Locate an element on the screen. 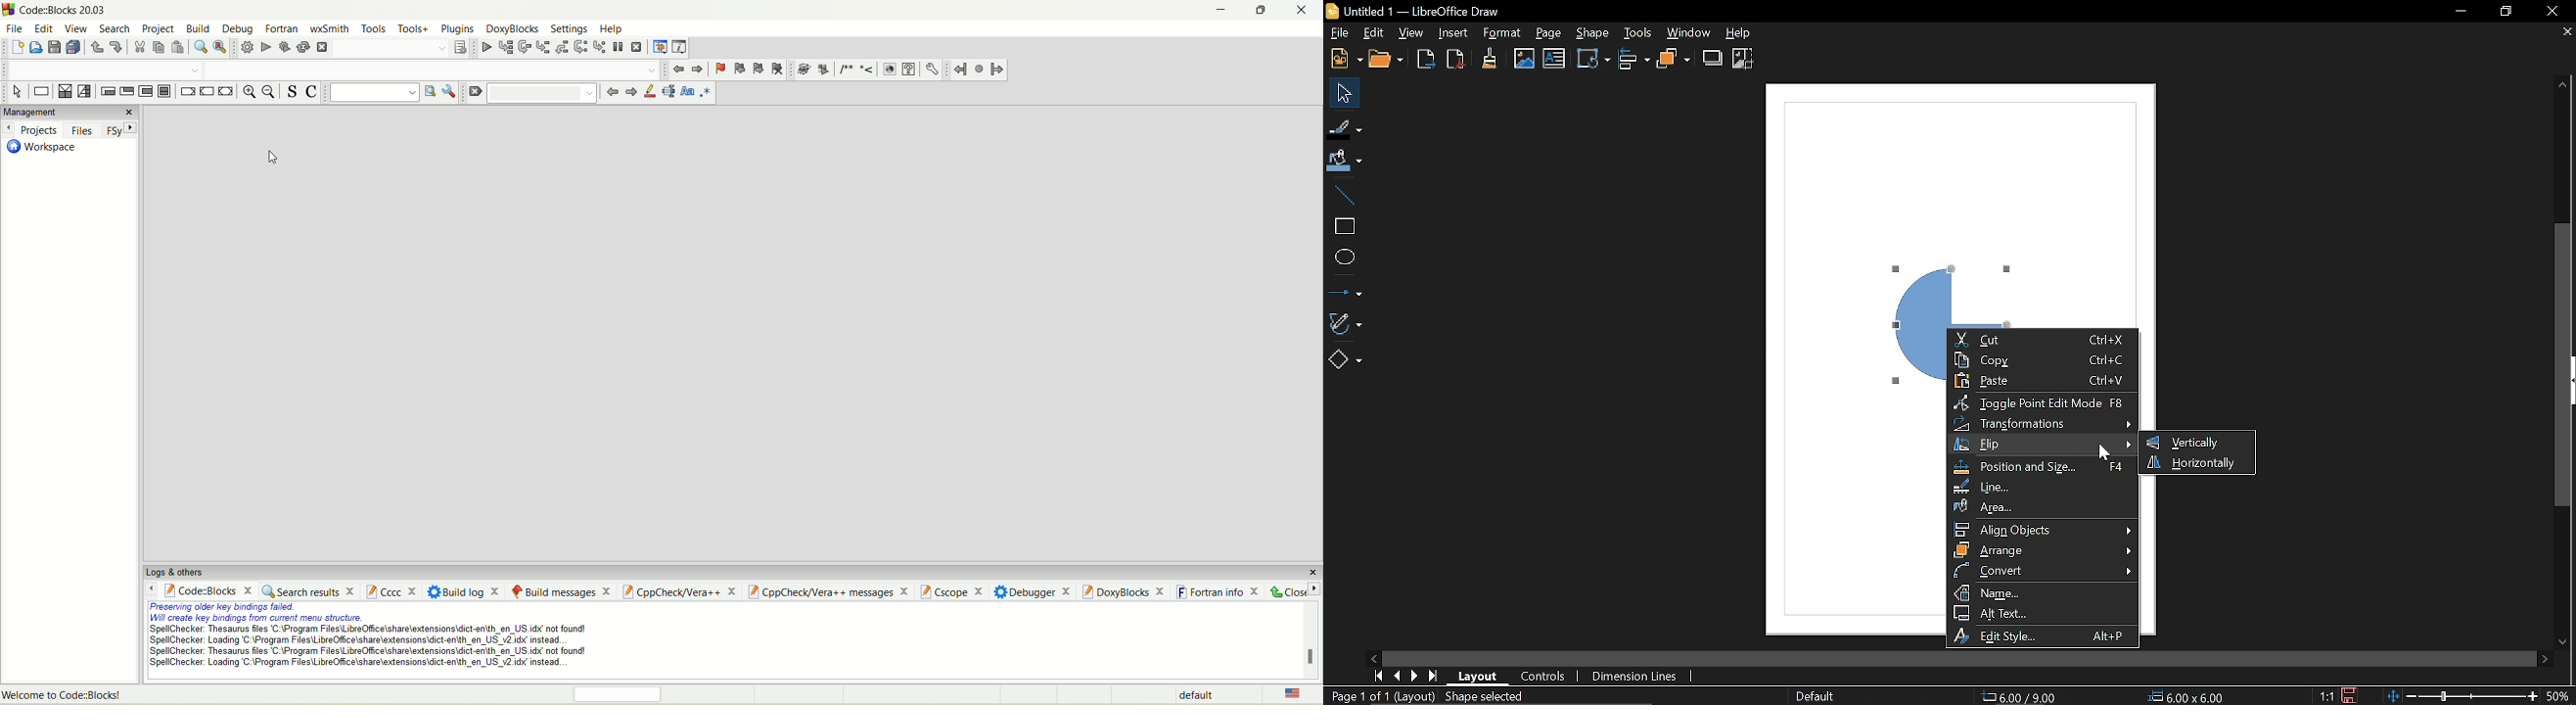 This screenshot has width=2576, height=728. Move up is located at coordinates (2562, 85).